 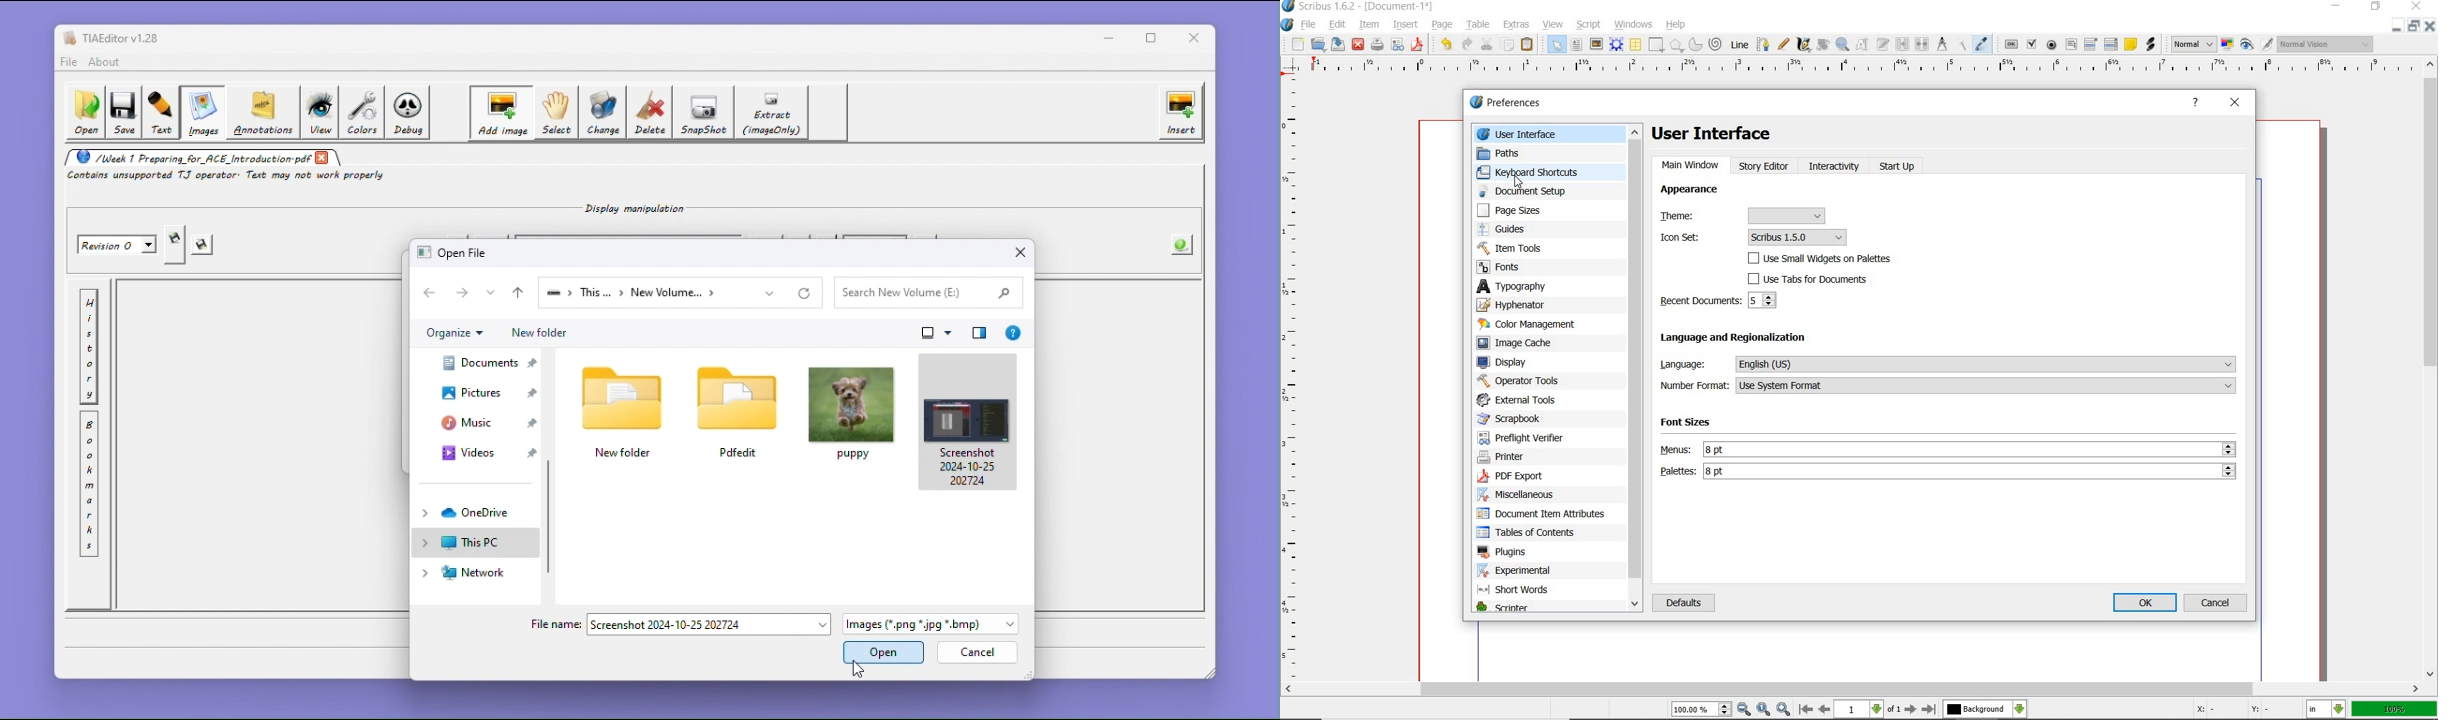 What do you see at coordinates (1677, 46) in the screenshot?
I see `polygon` at bounding box center [1677, 46].